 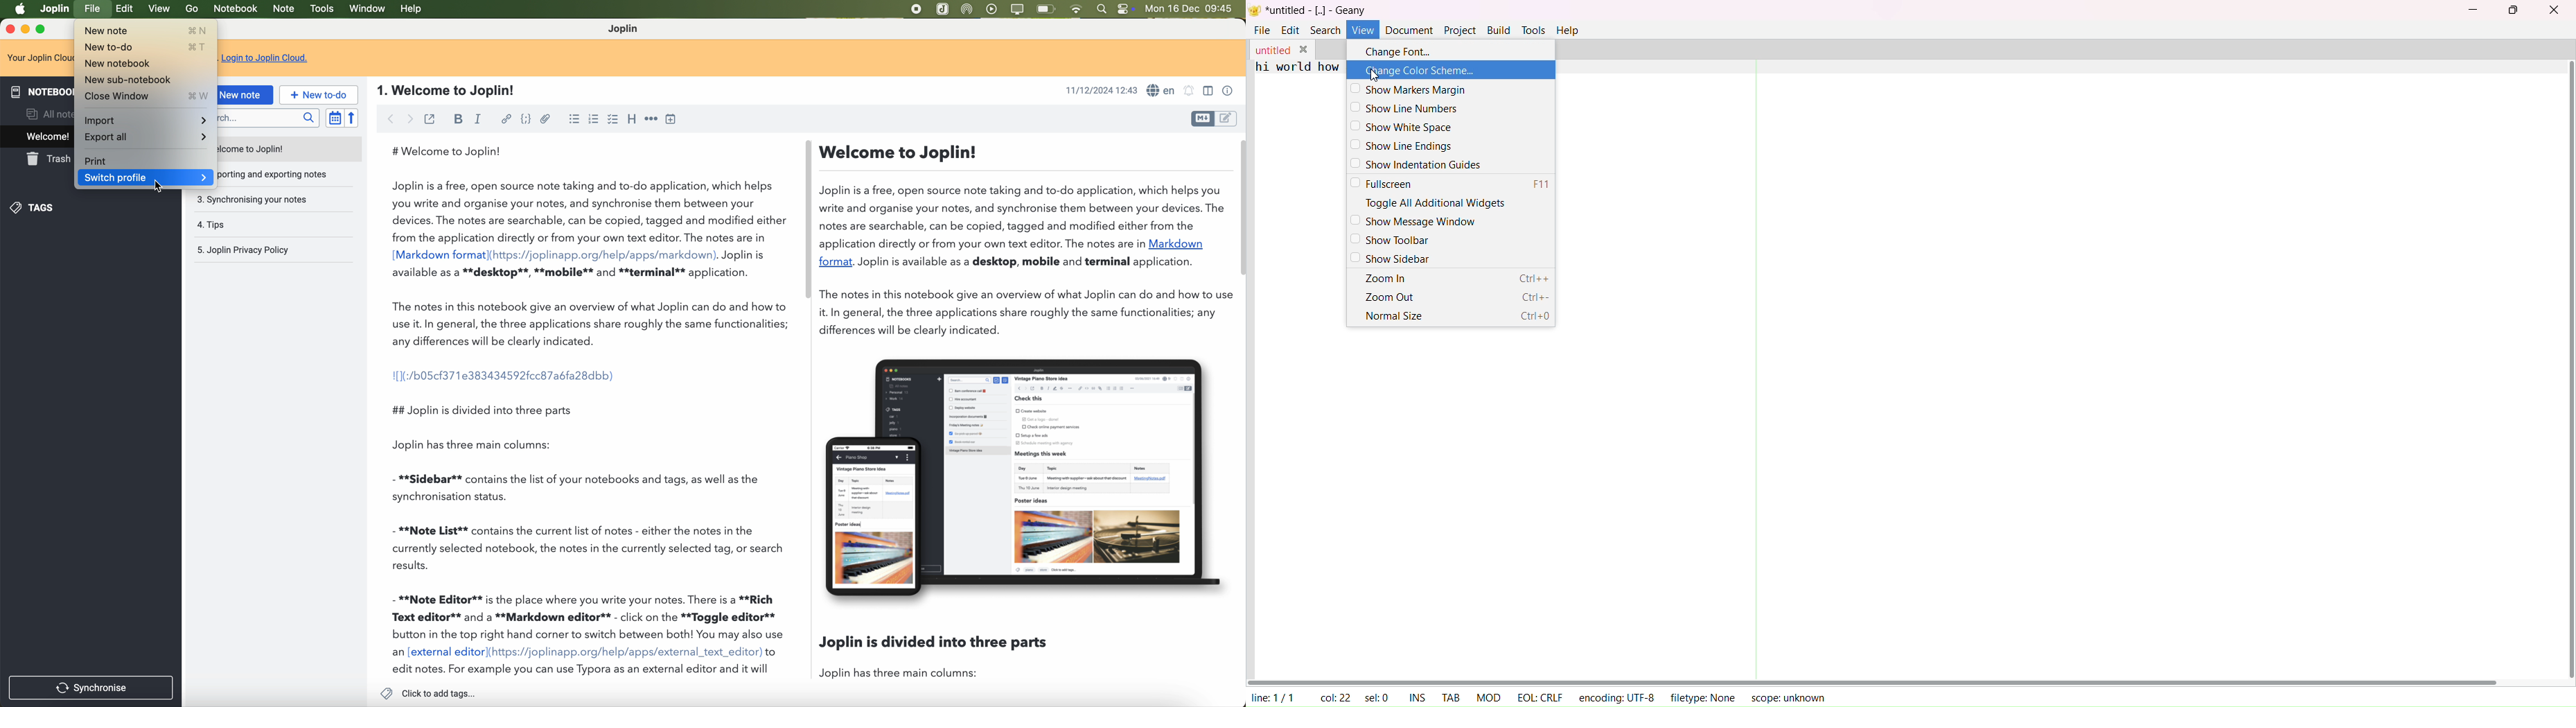 I want to click on [Markdown format], so click(x=439, y=255).